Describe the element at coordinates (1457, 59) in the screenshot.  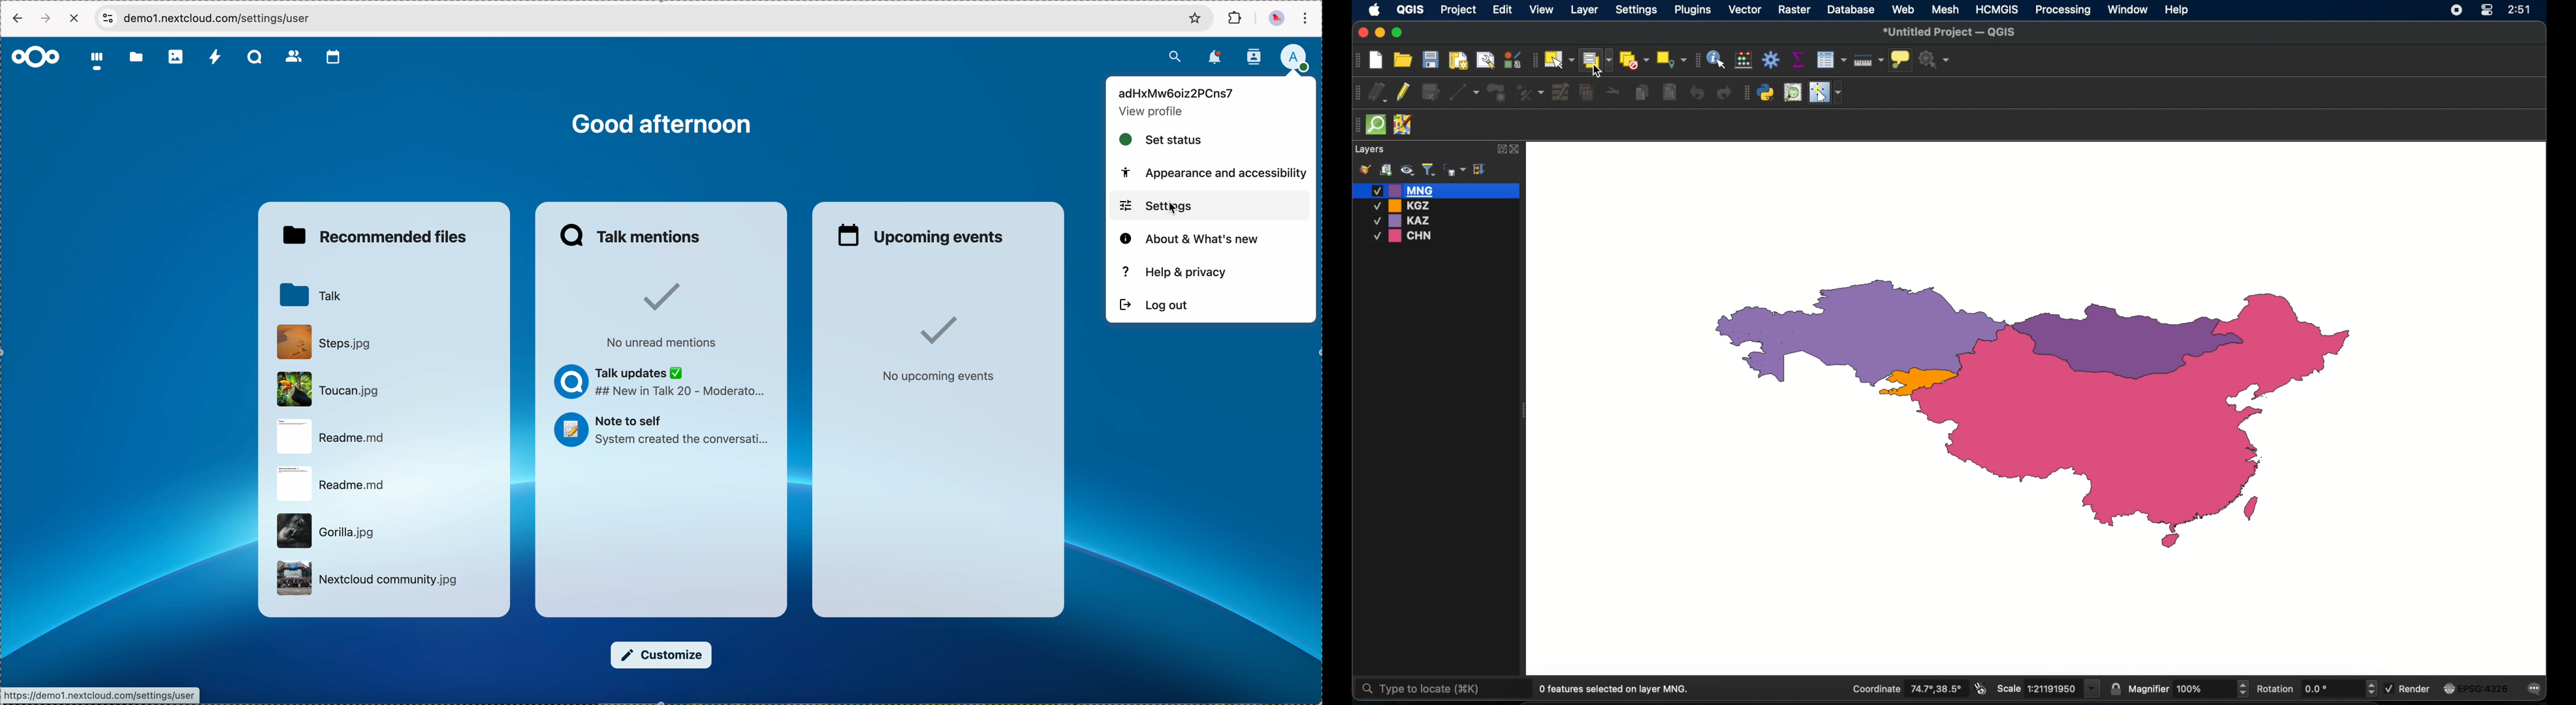
I see `print layout` at that location.